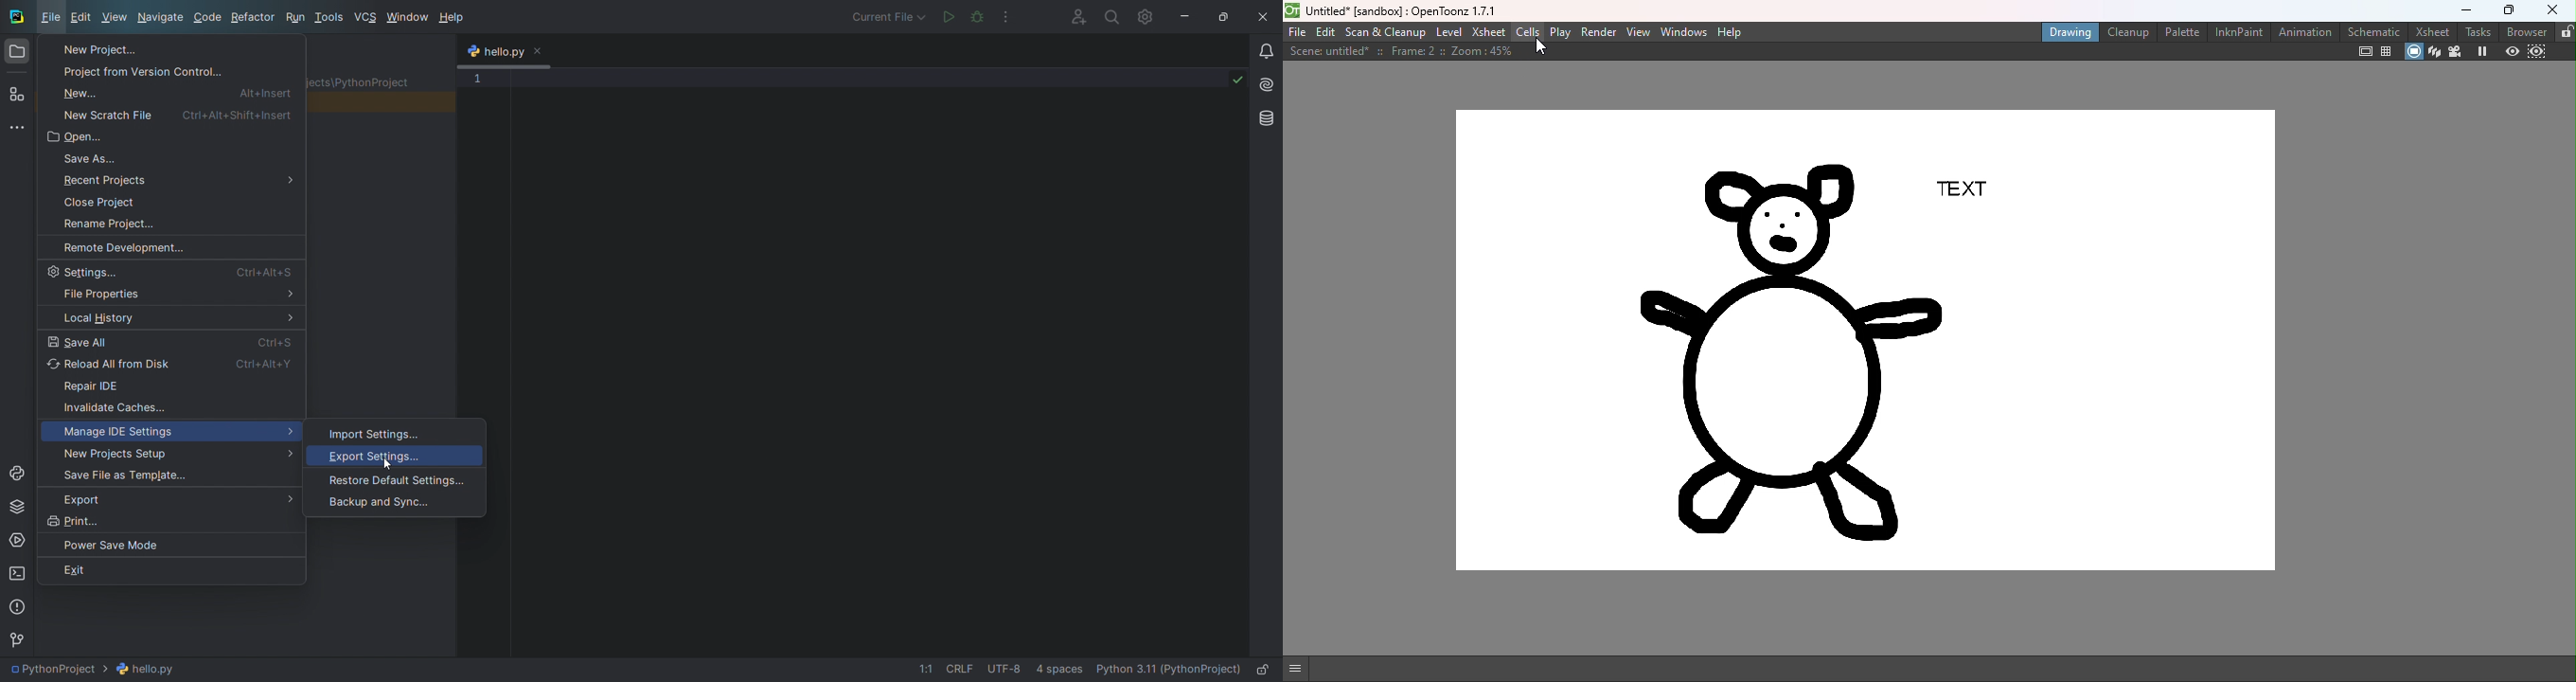  Describe the element at coordinates (1733, 32) in the screenshot. I see `Help` at that location.